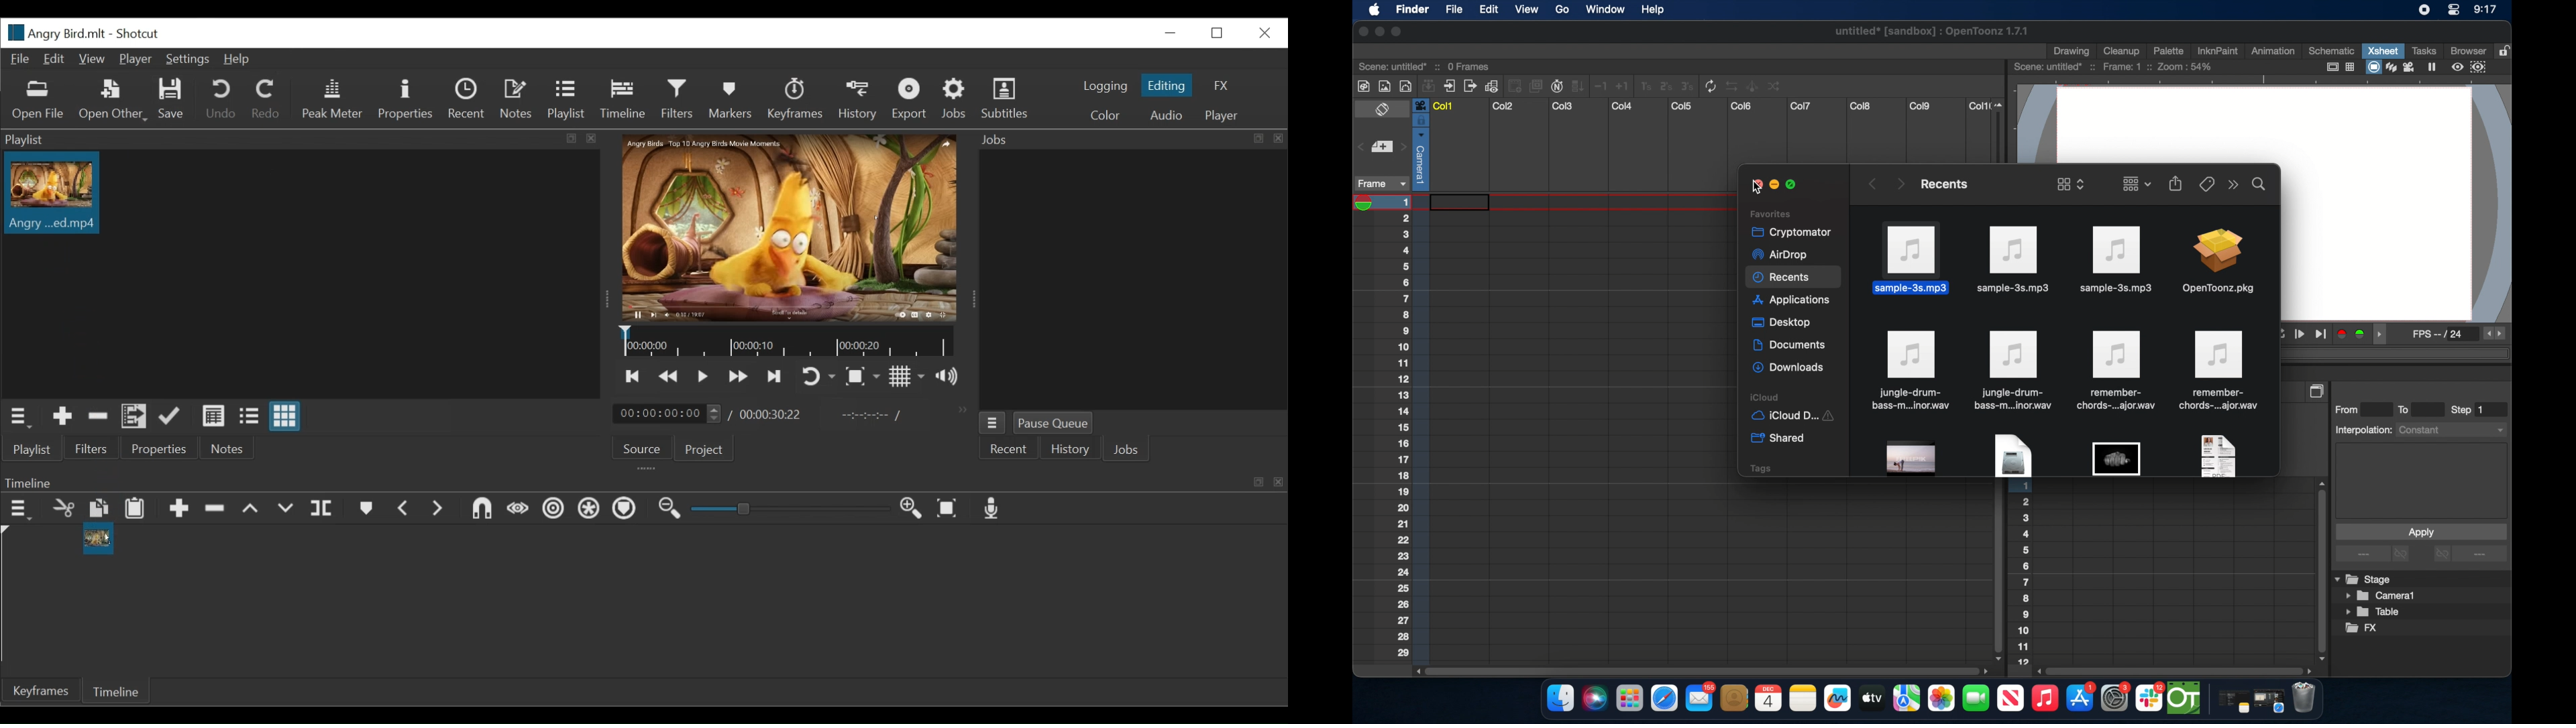 This screenshot has width=2576, height=728. I want to click on Snap  , so click(482, 510).